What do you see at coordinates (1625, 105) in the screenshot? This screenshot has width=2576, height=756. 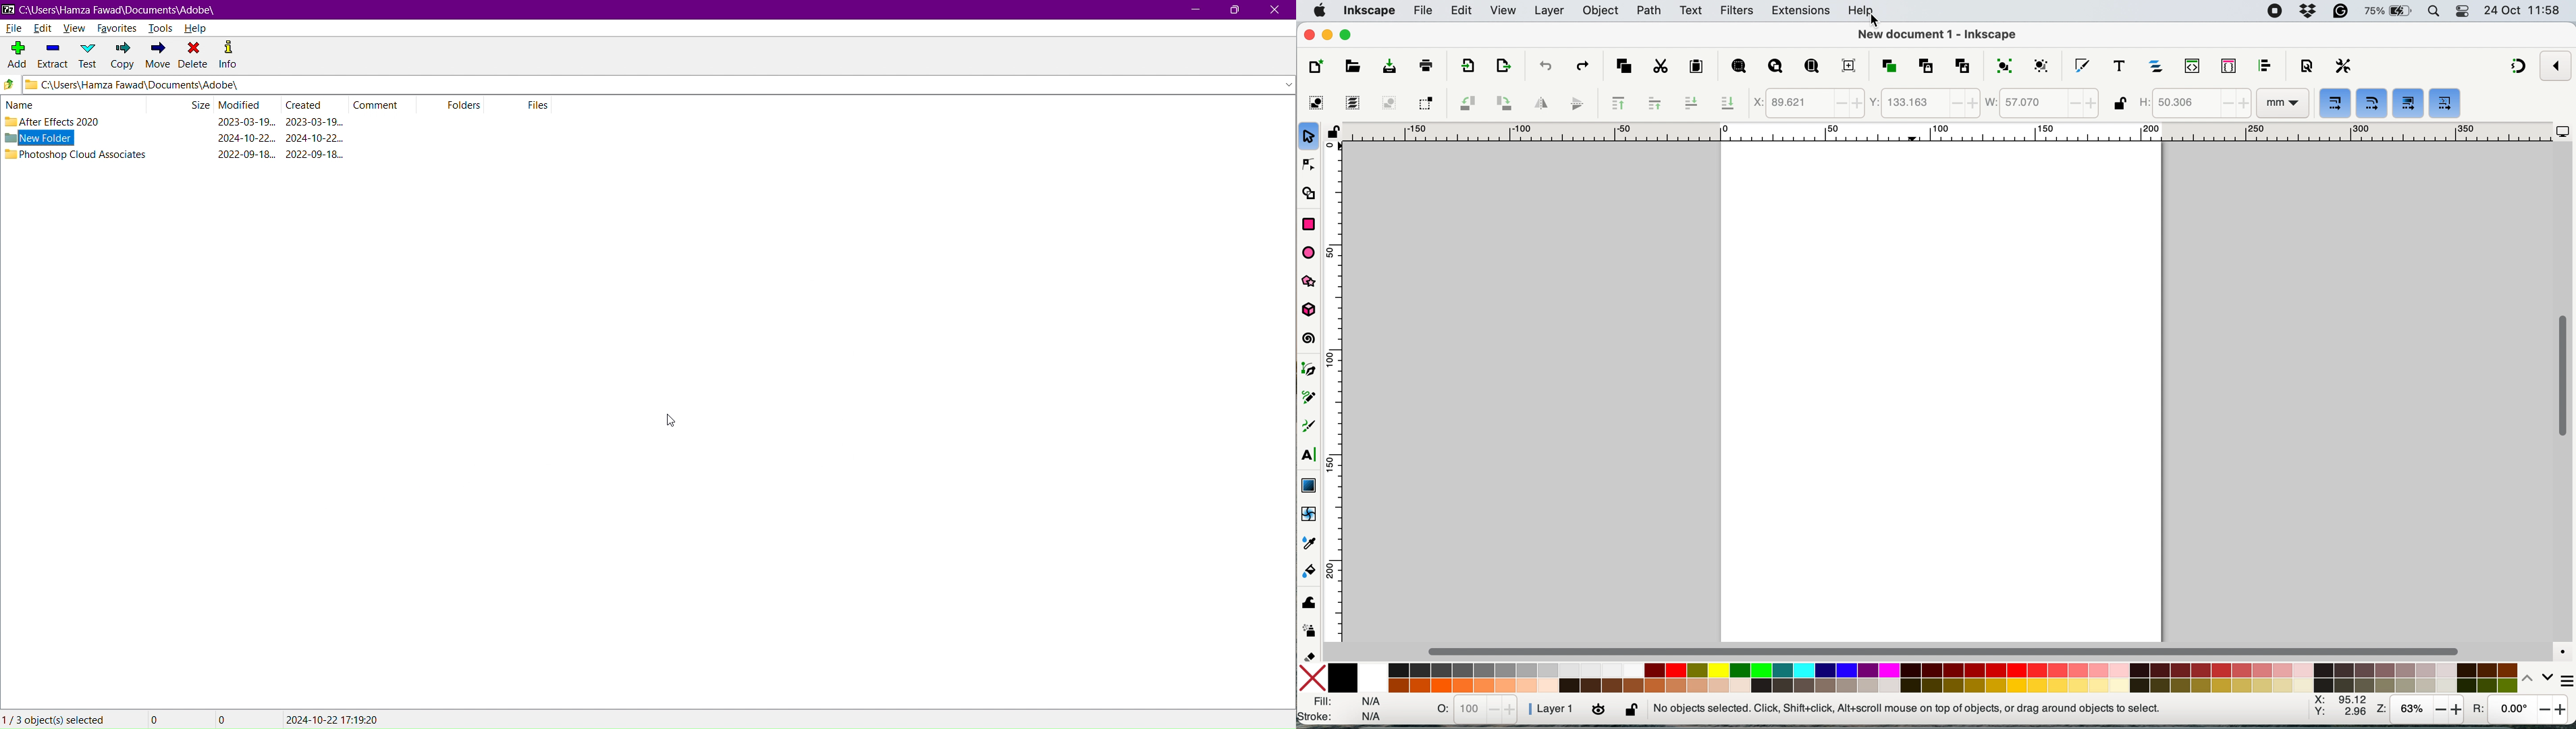 I see `raise selection to the top` at bounding box center [1625, 105].